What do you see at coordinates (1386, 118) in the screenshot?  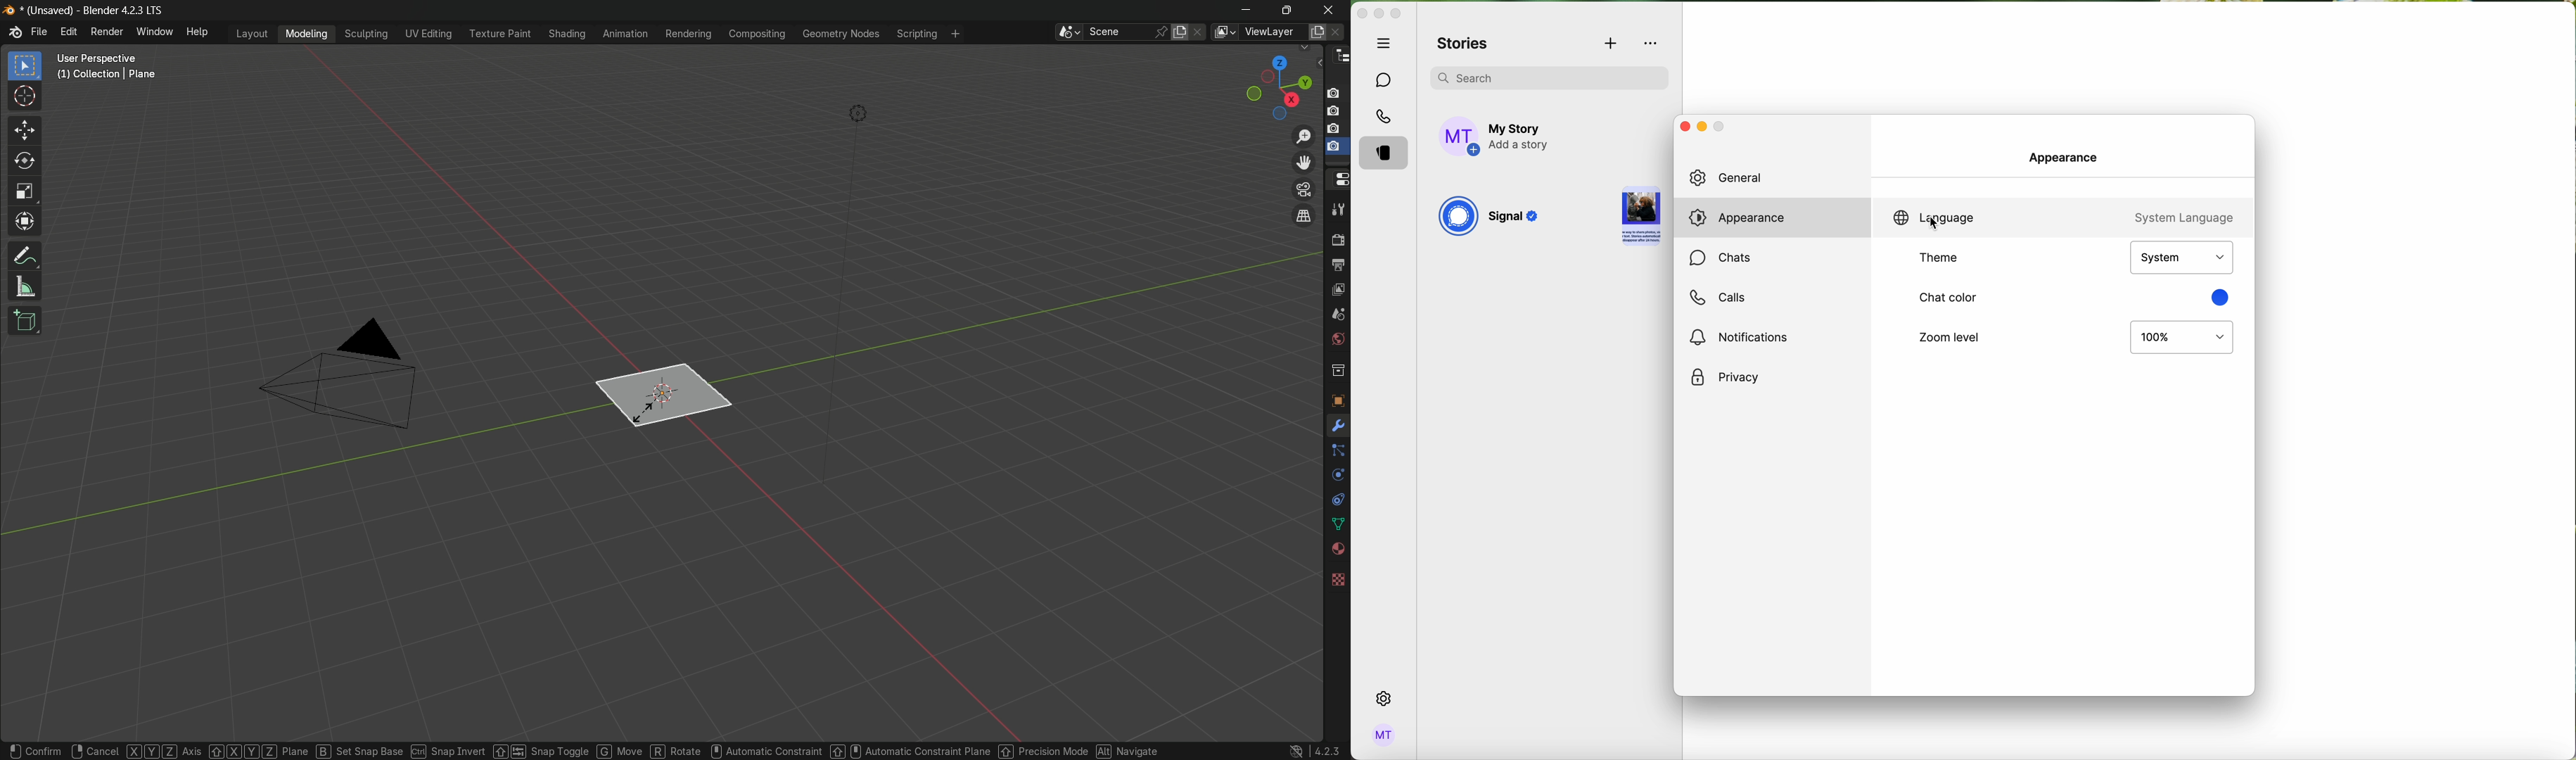 I see `calls` at bounding box center [1386, 118].